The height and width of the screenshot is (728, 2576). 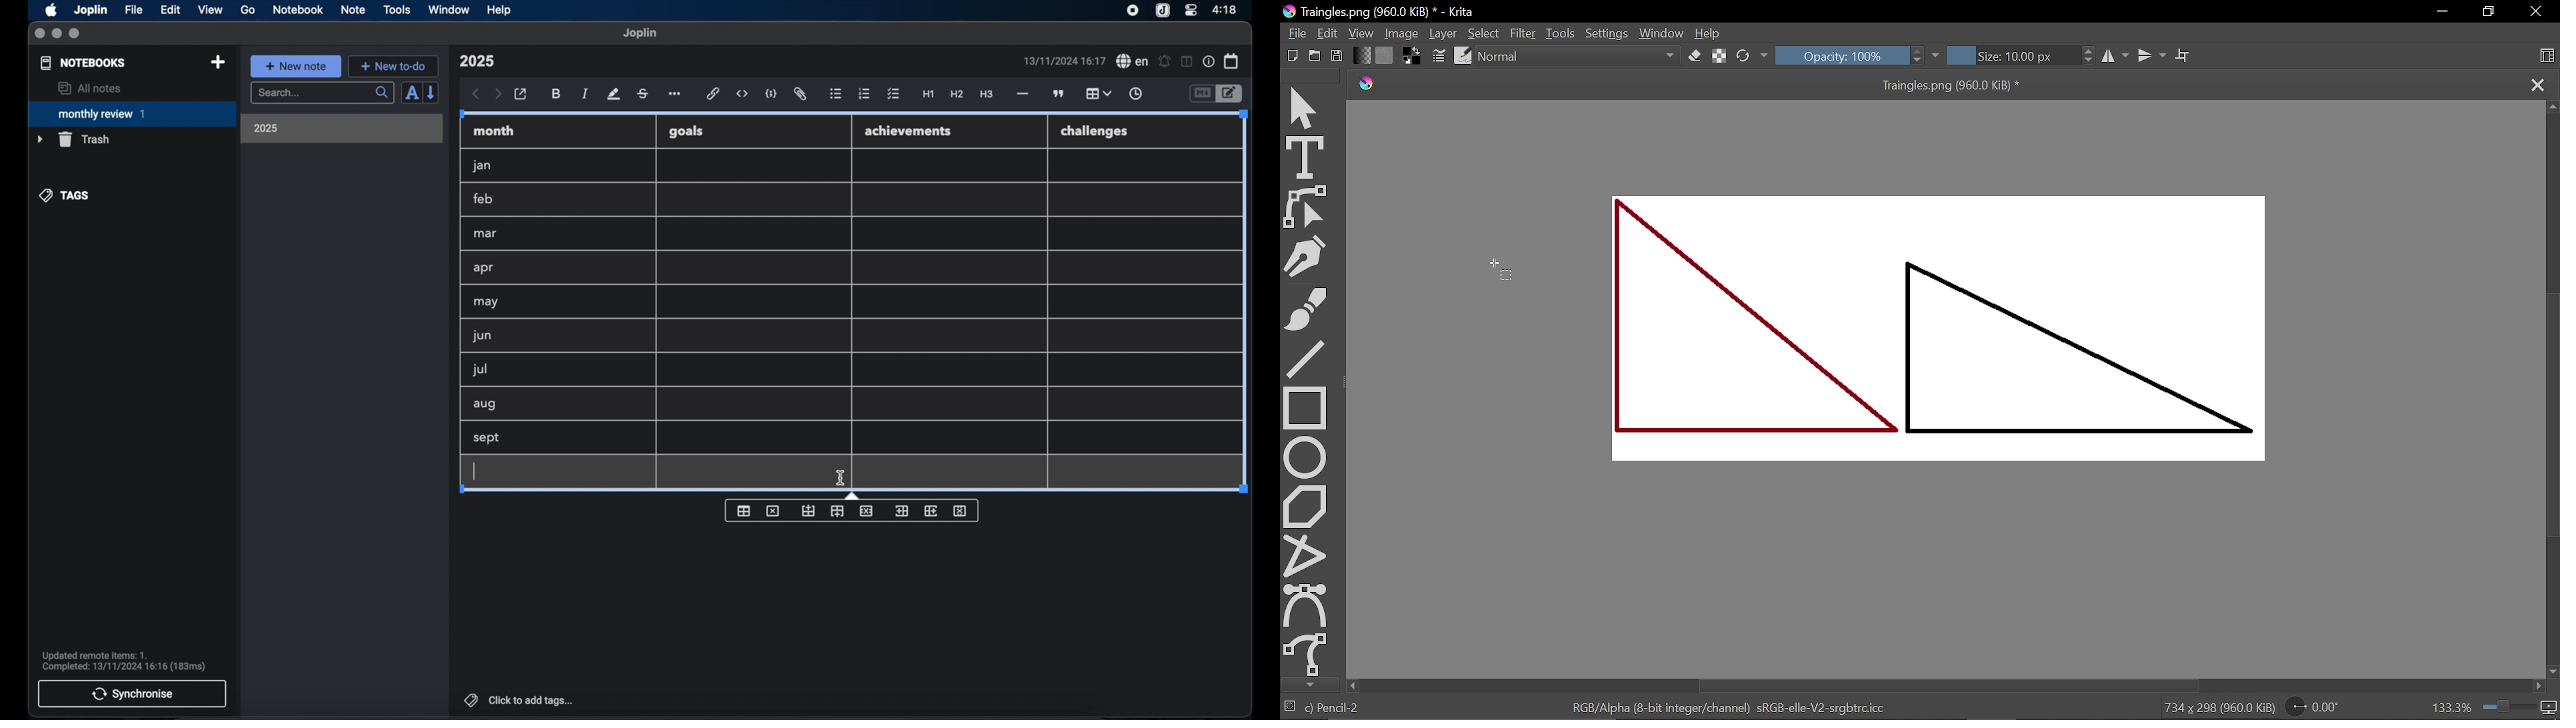 I want to click on trash, so click(x=73, y=139).